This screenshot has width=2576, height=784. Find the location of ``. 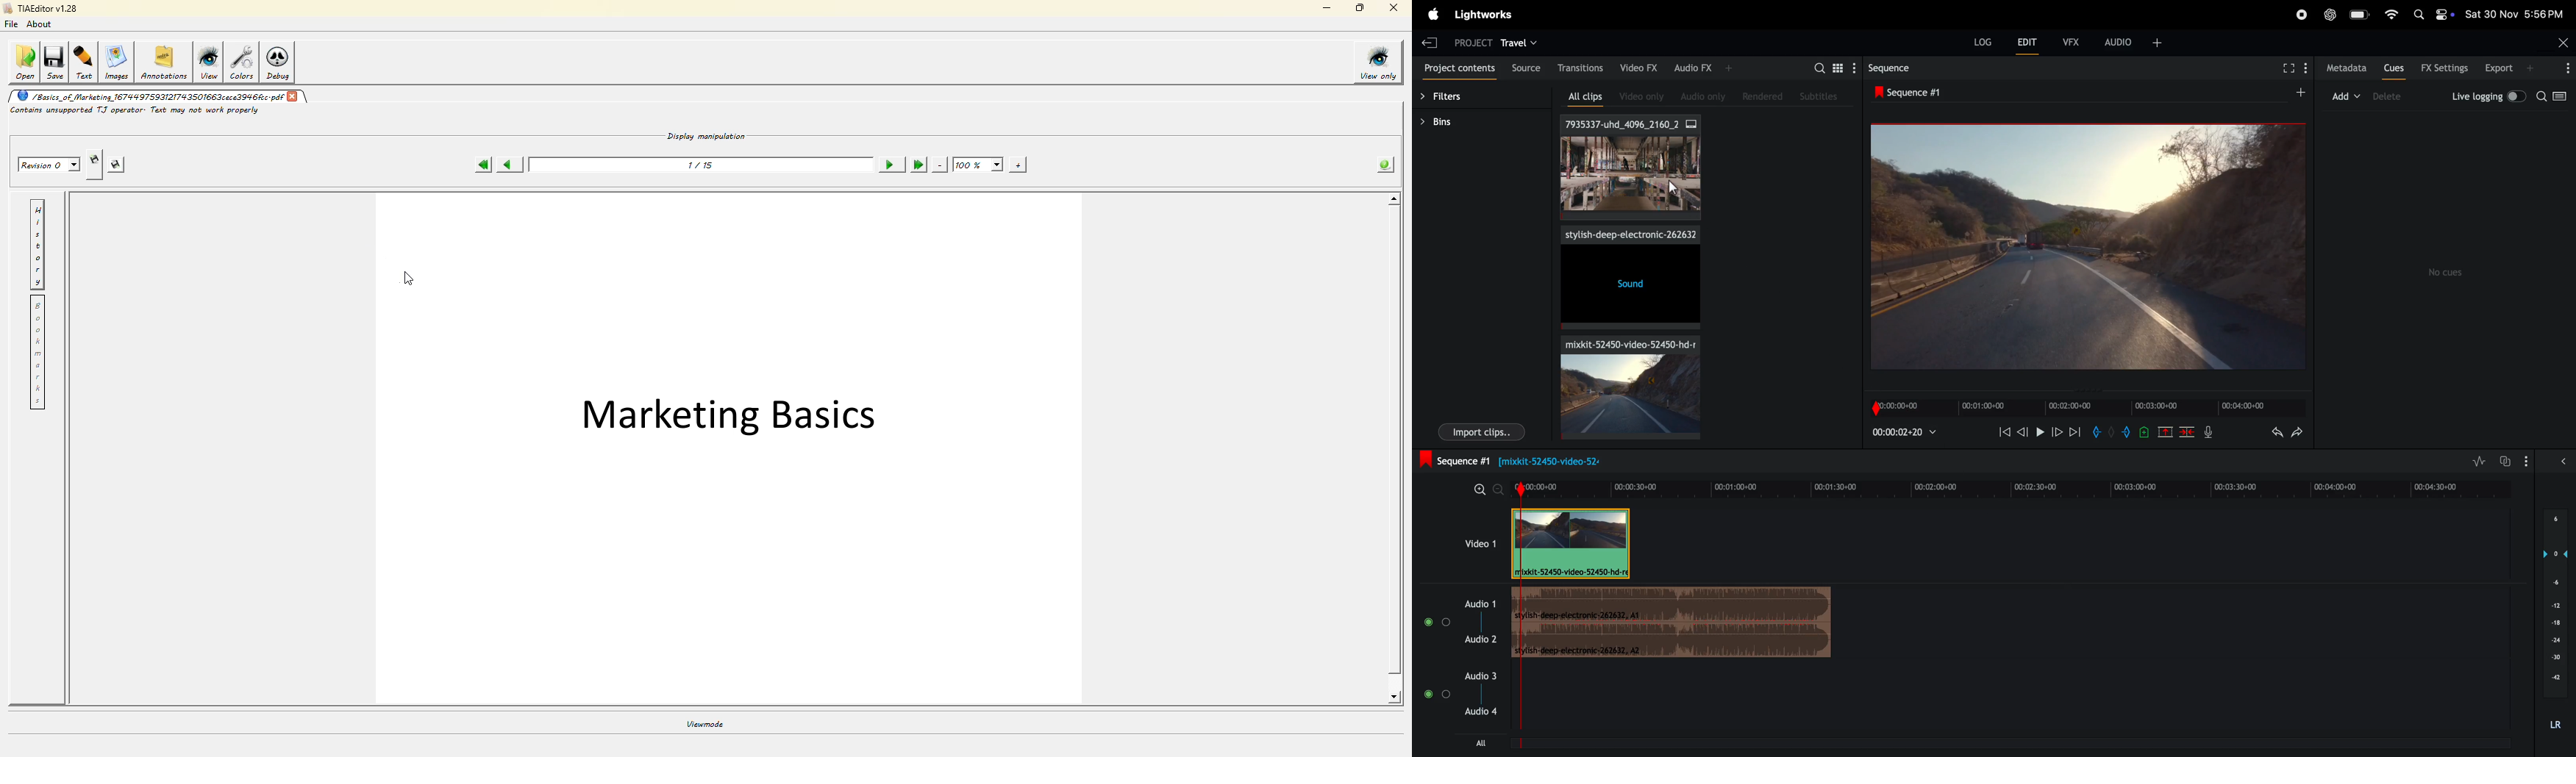

 is located at coordinates (1674, 188).